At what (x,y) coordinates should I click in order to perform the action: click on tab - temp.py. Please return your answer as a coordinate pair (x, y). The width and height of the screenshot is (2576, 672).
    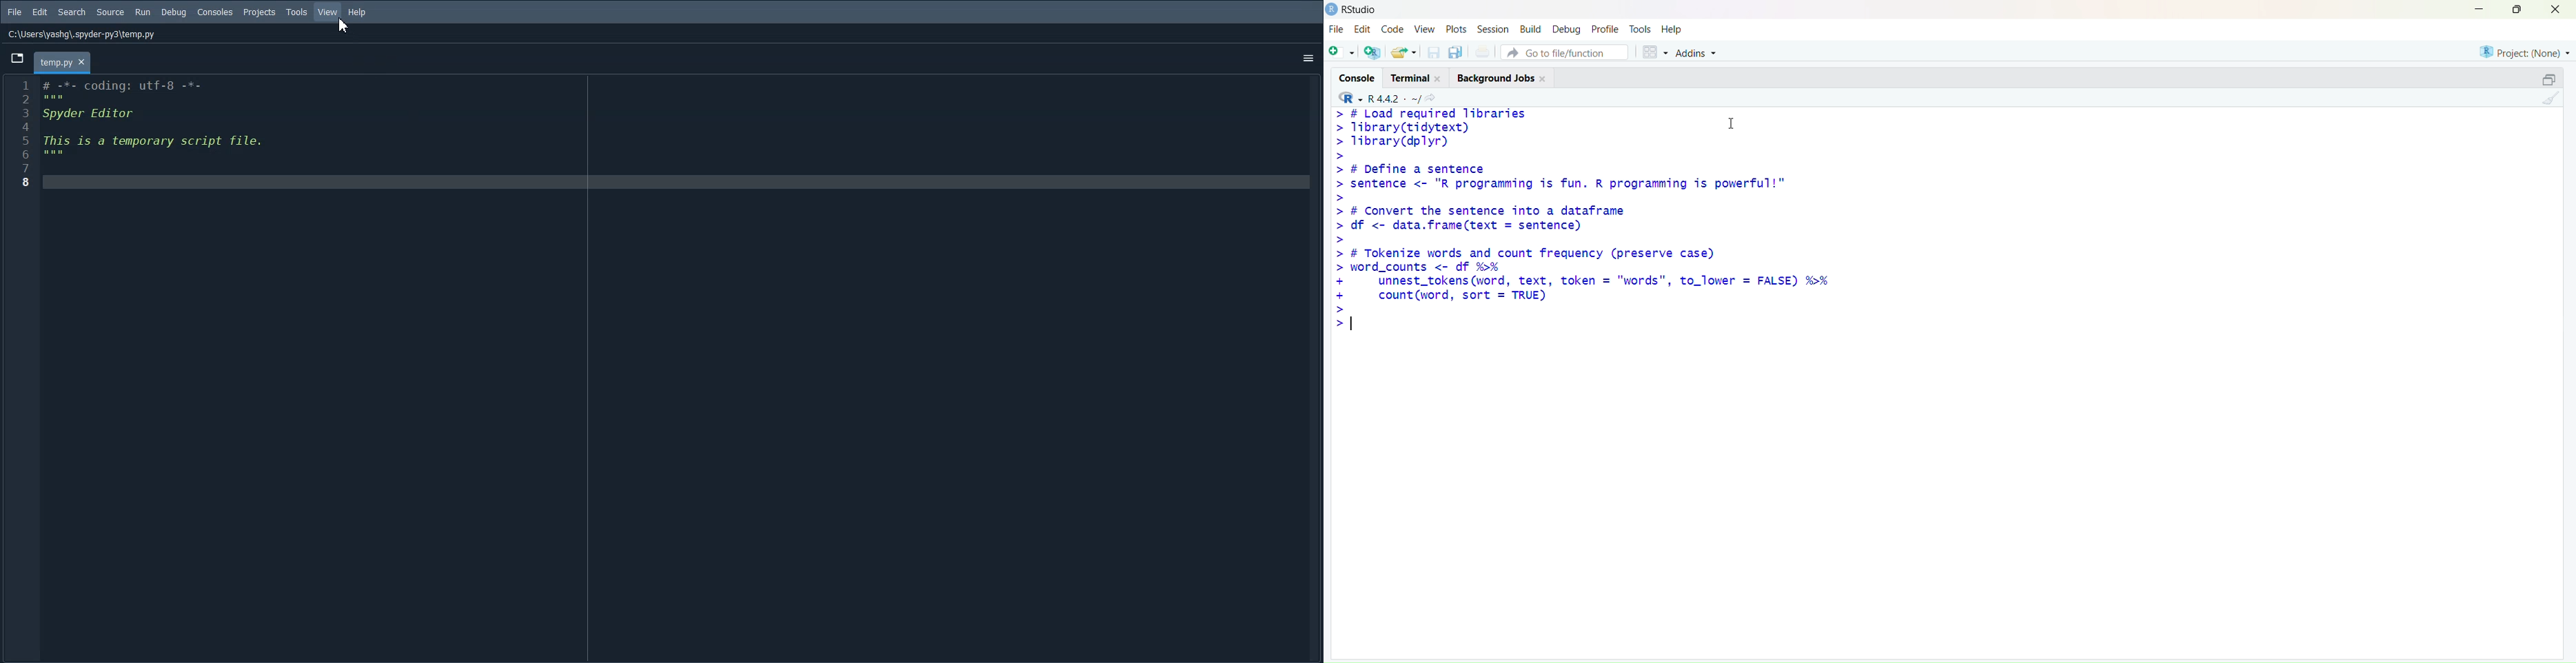
    Looking at the image, I should click on (61, 63).